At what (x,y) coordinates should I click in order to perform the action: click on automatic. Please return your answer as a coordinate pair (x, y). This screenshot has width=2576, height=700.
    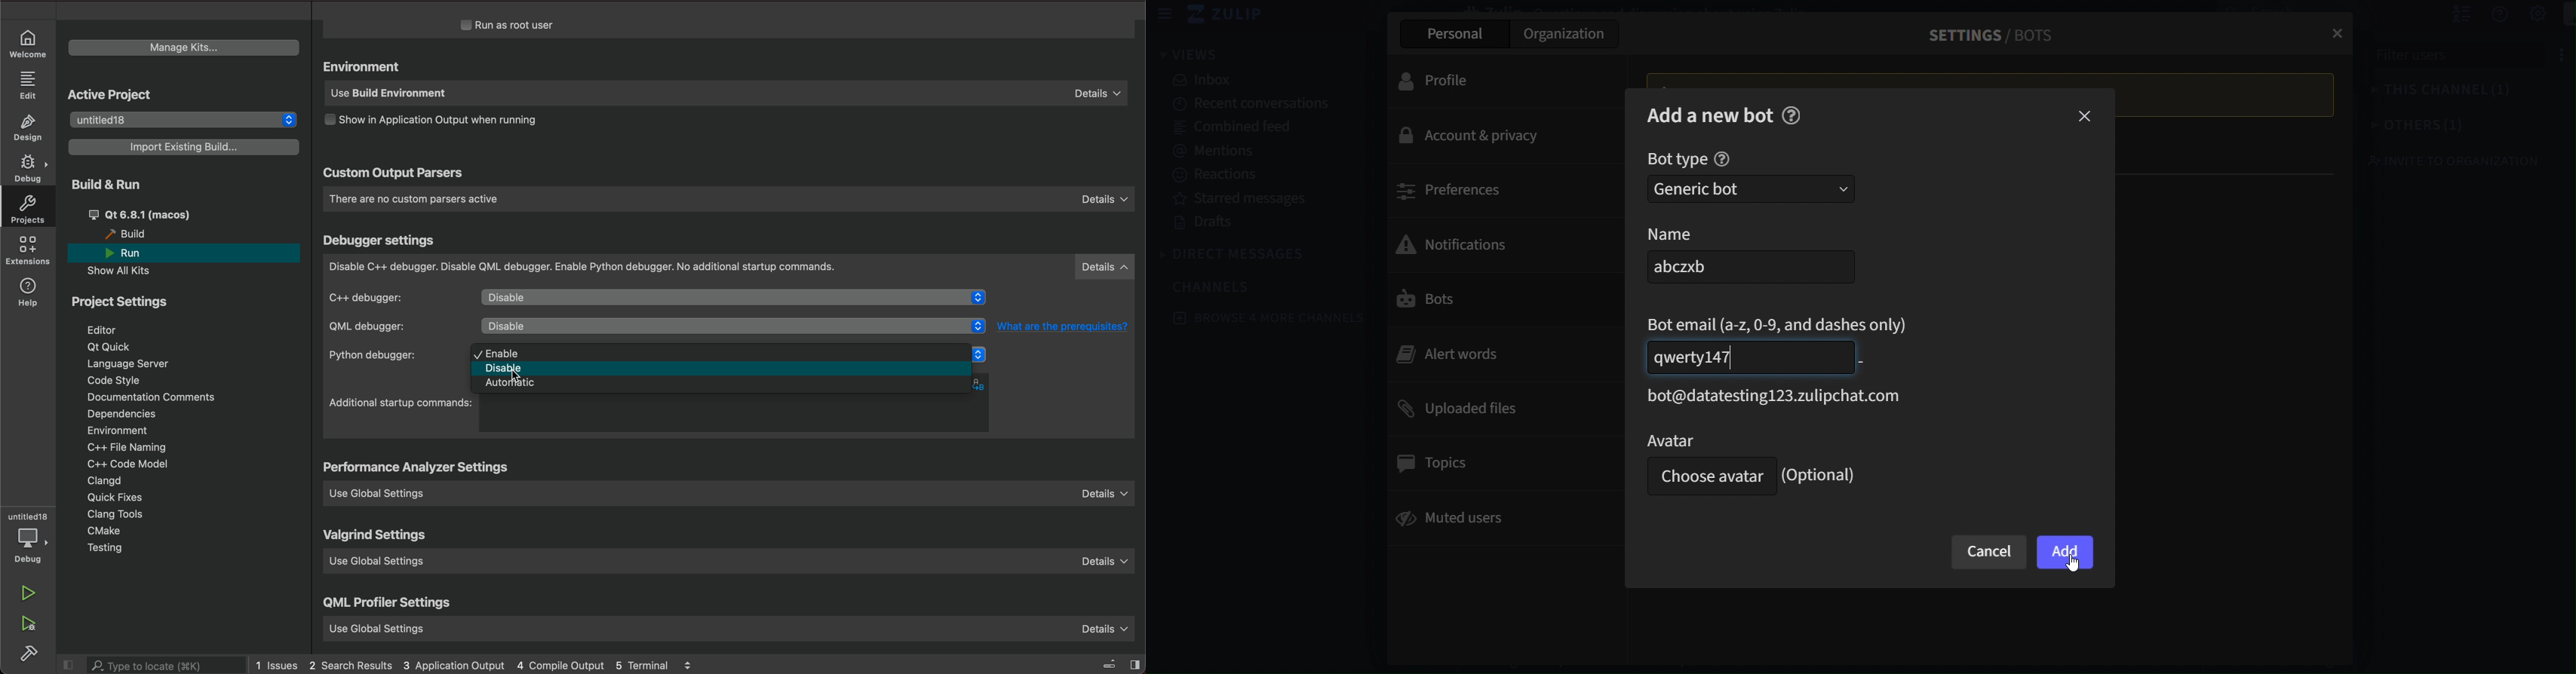
    Looking at the image, I should click on (726, 387).